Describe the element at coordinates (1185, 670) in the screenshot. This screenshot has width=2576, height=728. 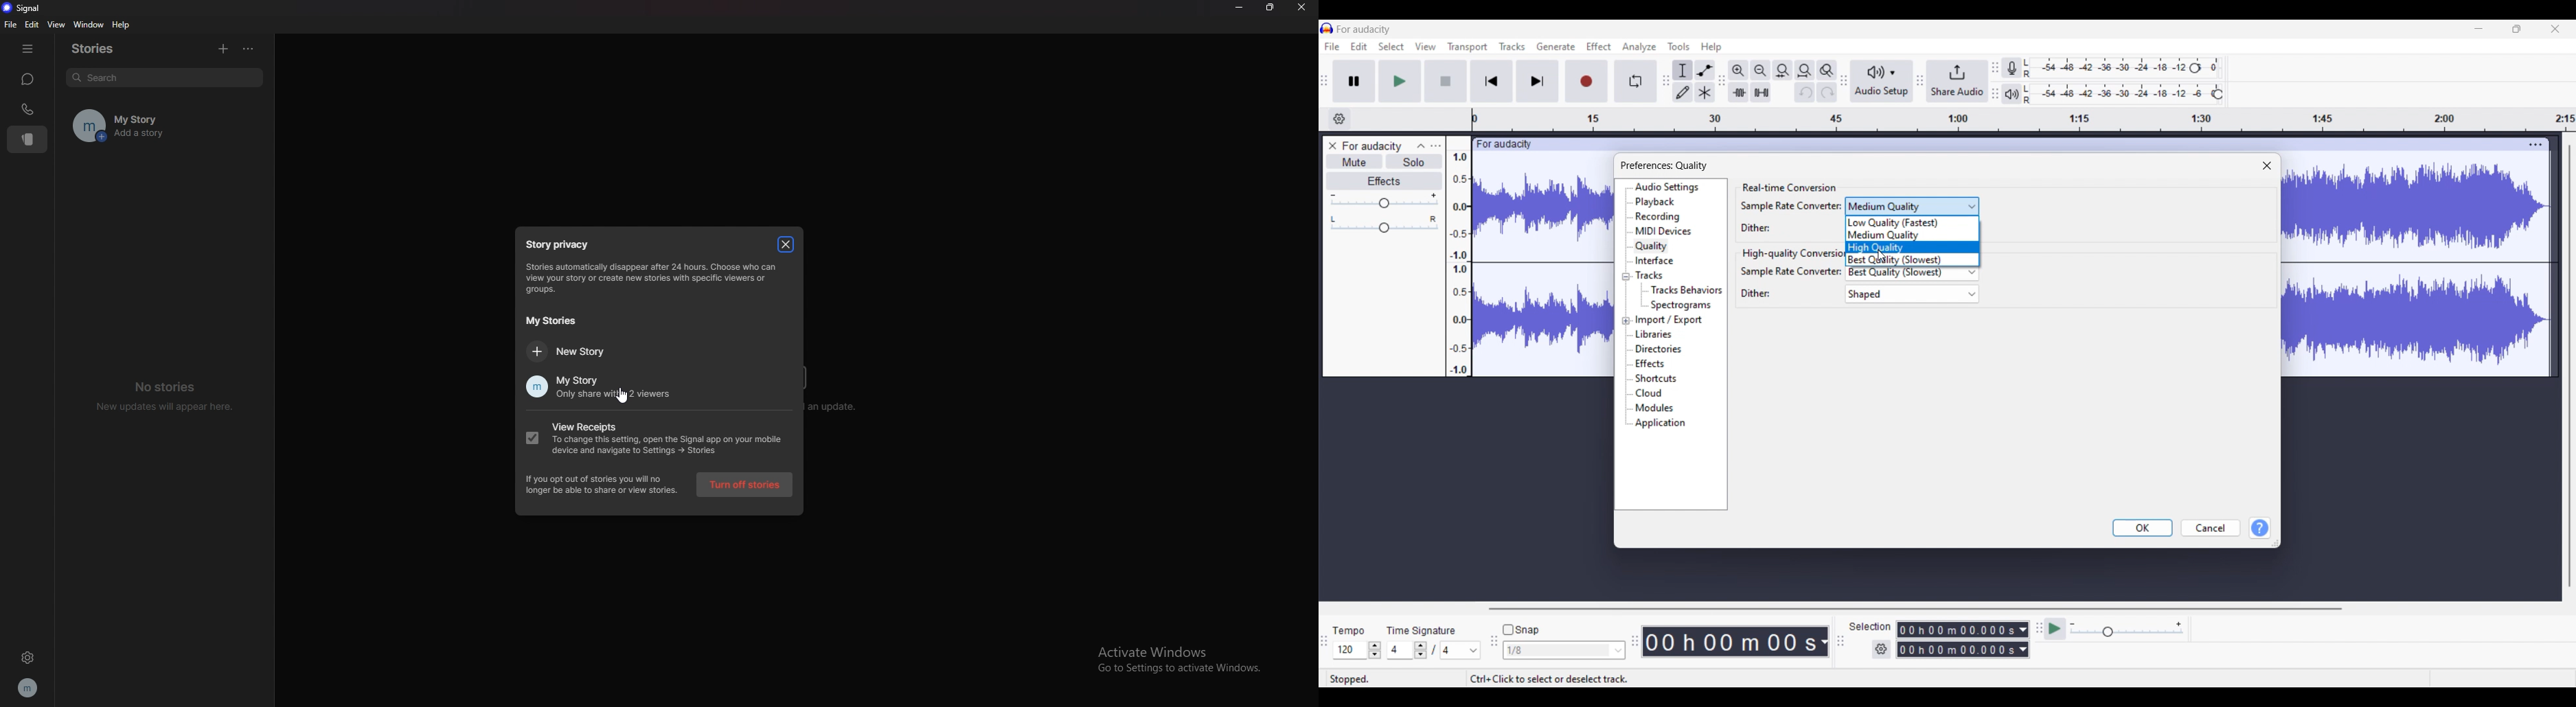
I see `Go to Settings to activate Windows.` at that location.